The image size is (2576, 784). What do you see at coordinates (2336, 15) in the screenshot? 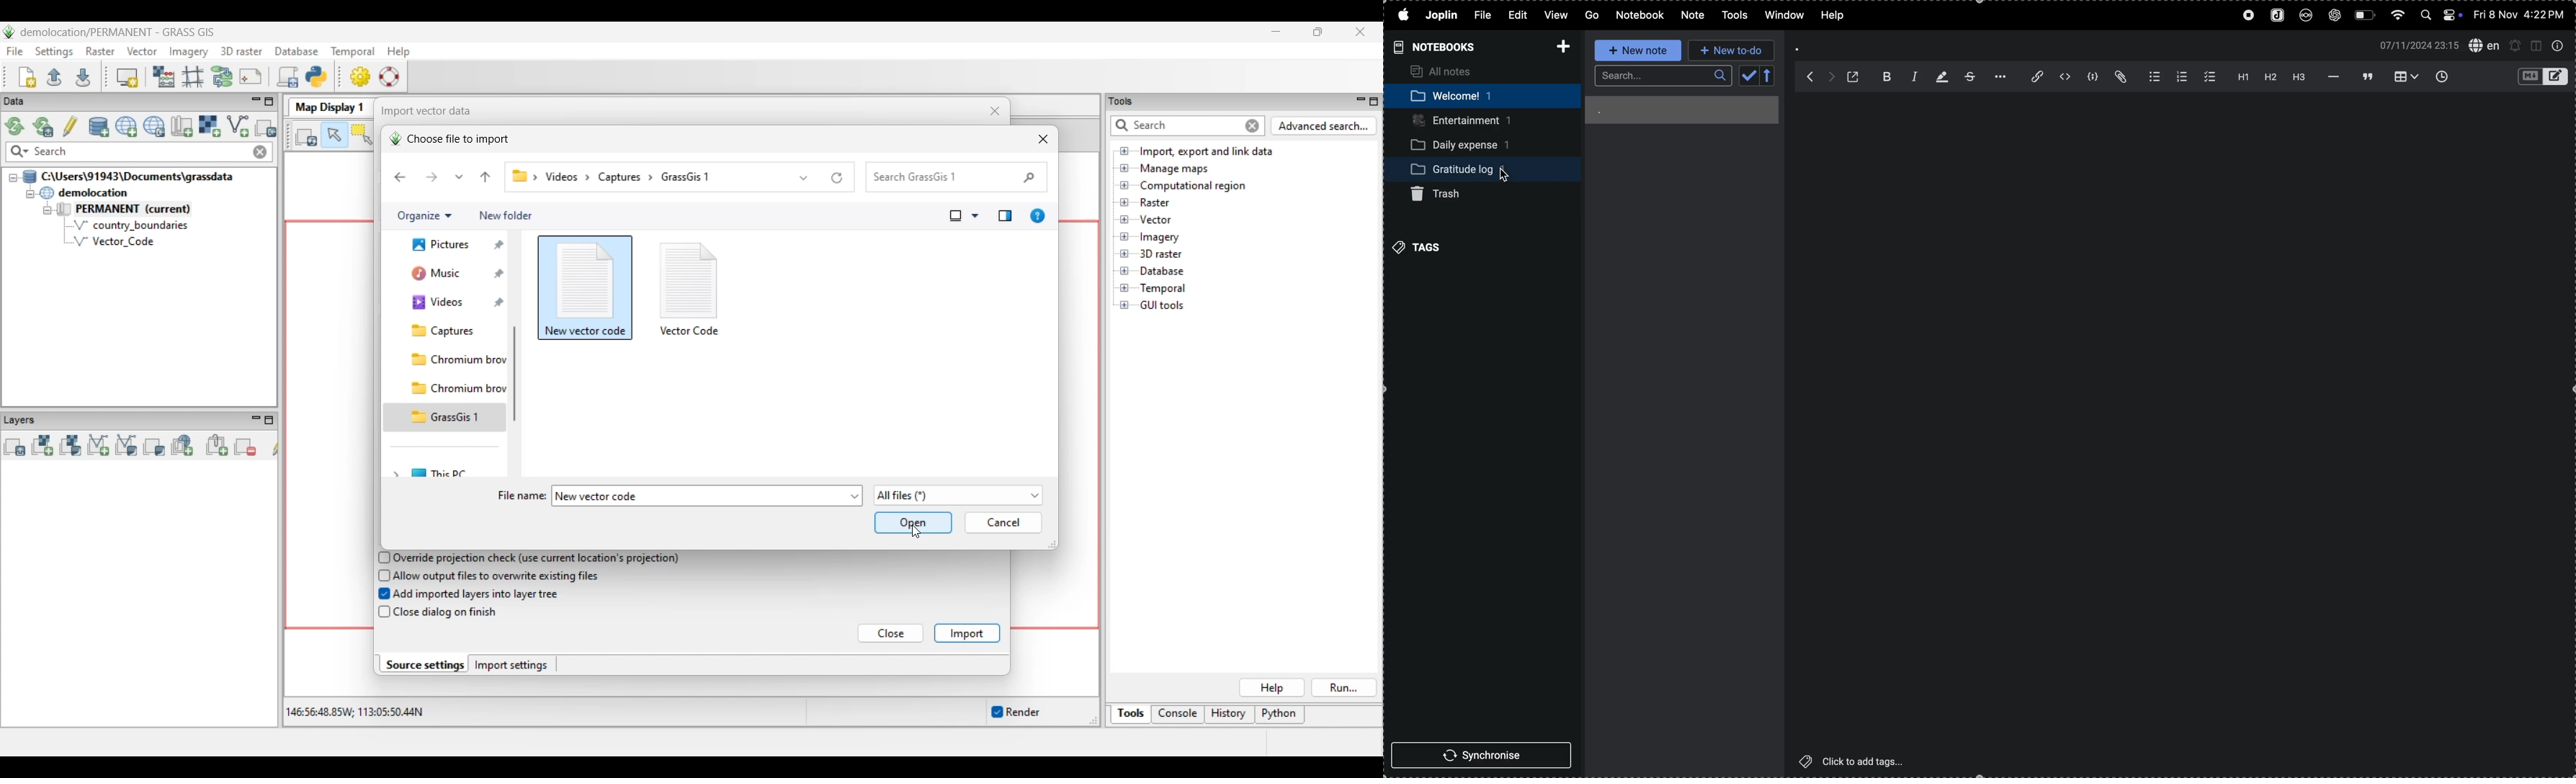
I see `chatgpt` at bounding box center [2336, 15].